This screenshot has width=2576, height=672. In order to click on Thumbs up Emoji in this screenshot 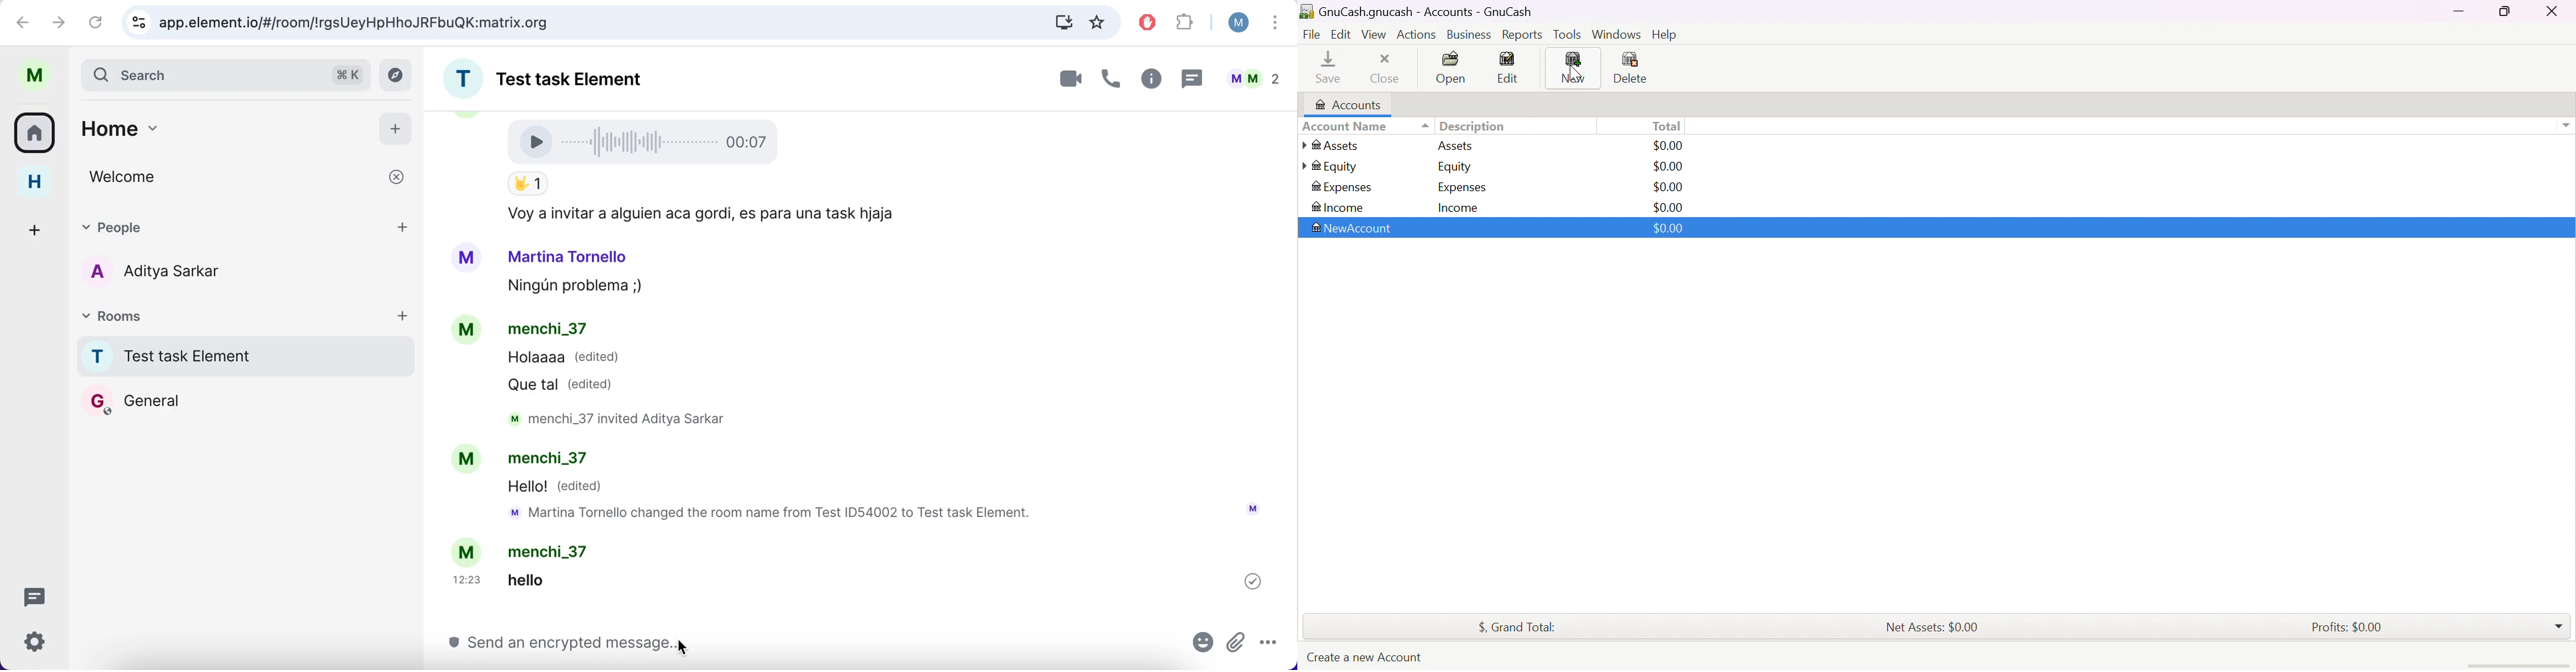, I will do `click(527, 184)`.